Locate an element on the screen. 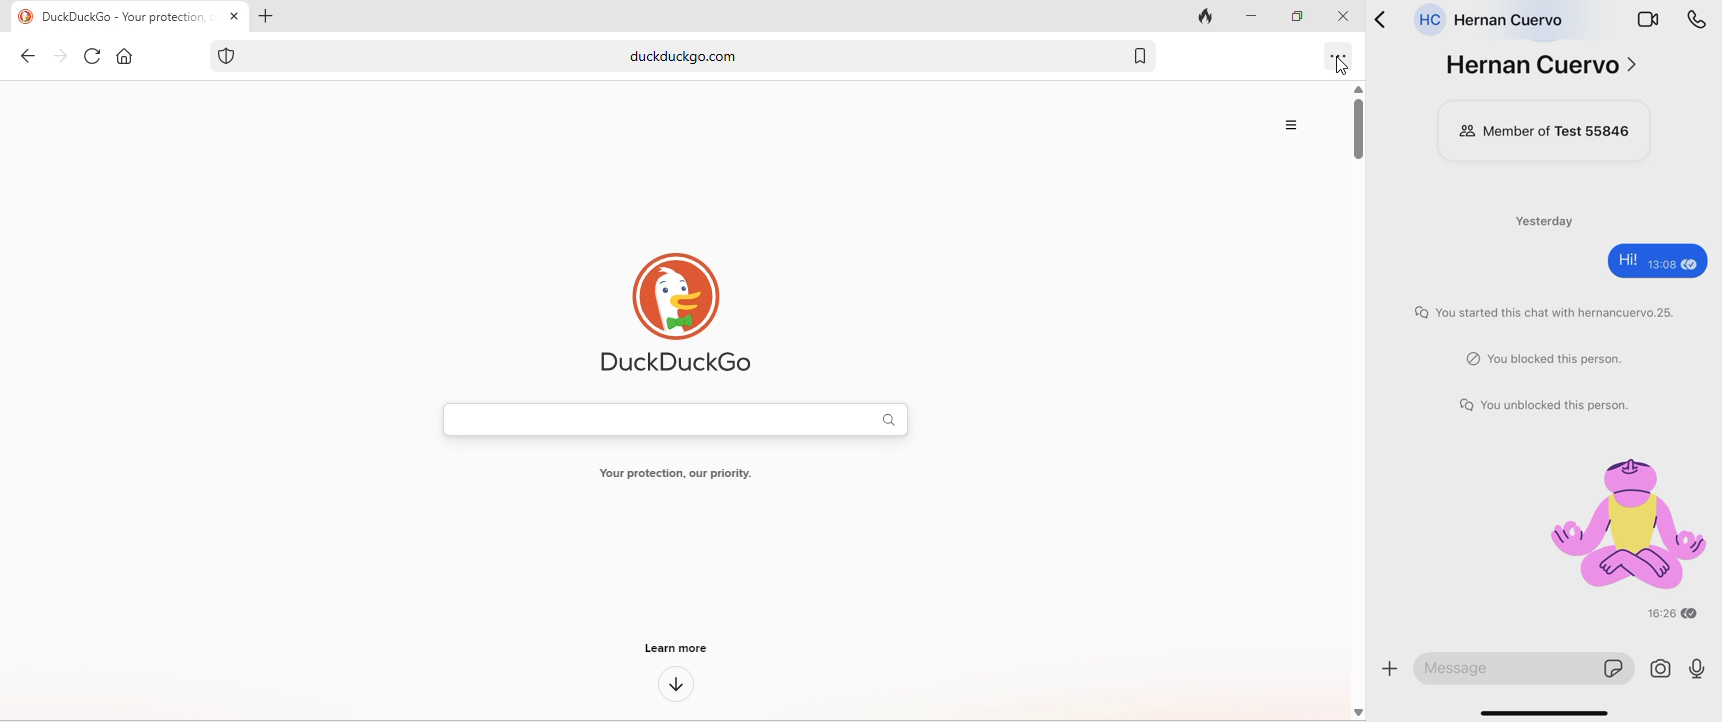  down arrow is located at coordinates (677, 680).